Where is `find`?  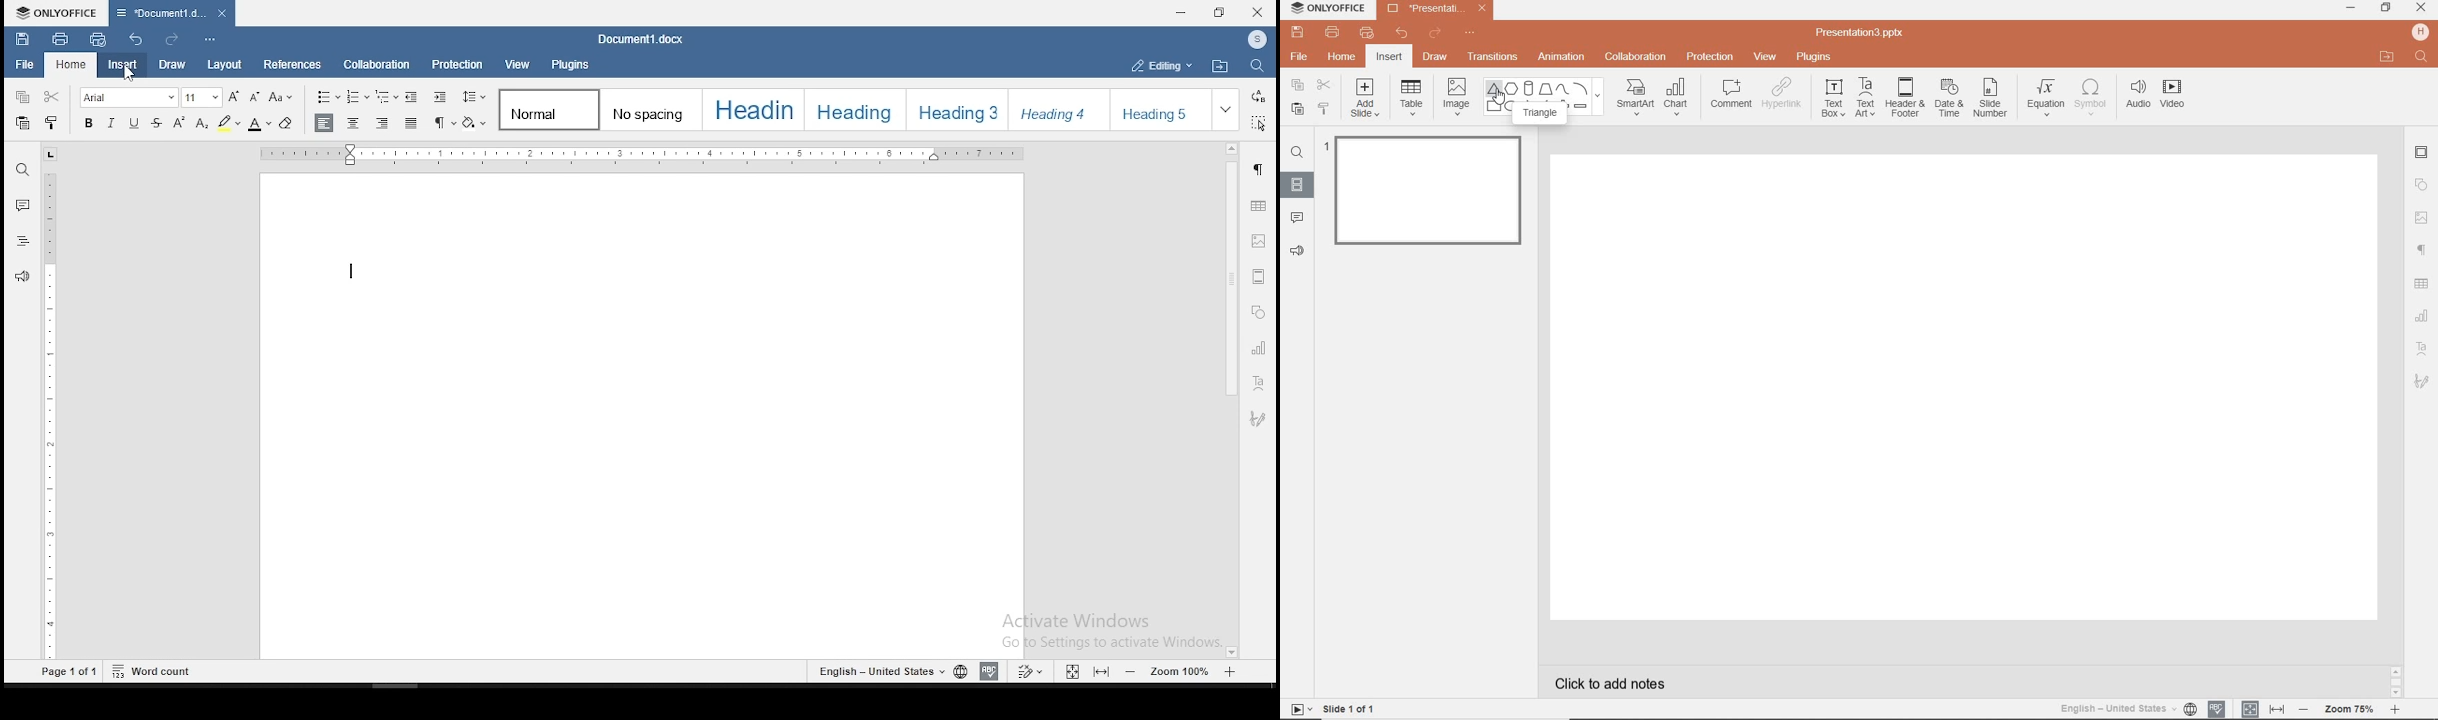
find is located at coordinates (1255, 67).